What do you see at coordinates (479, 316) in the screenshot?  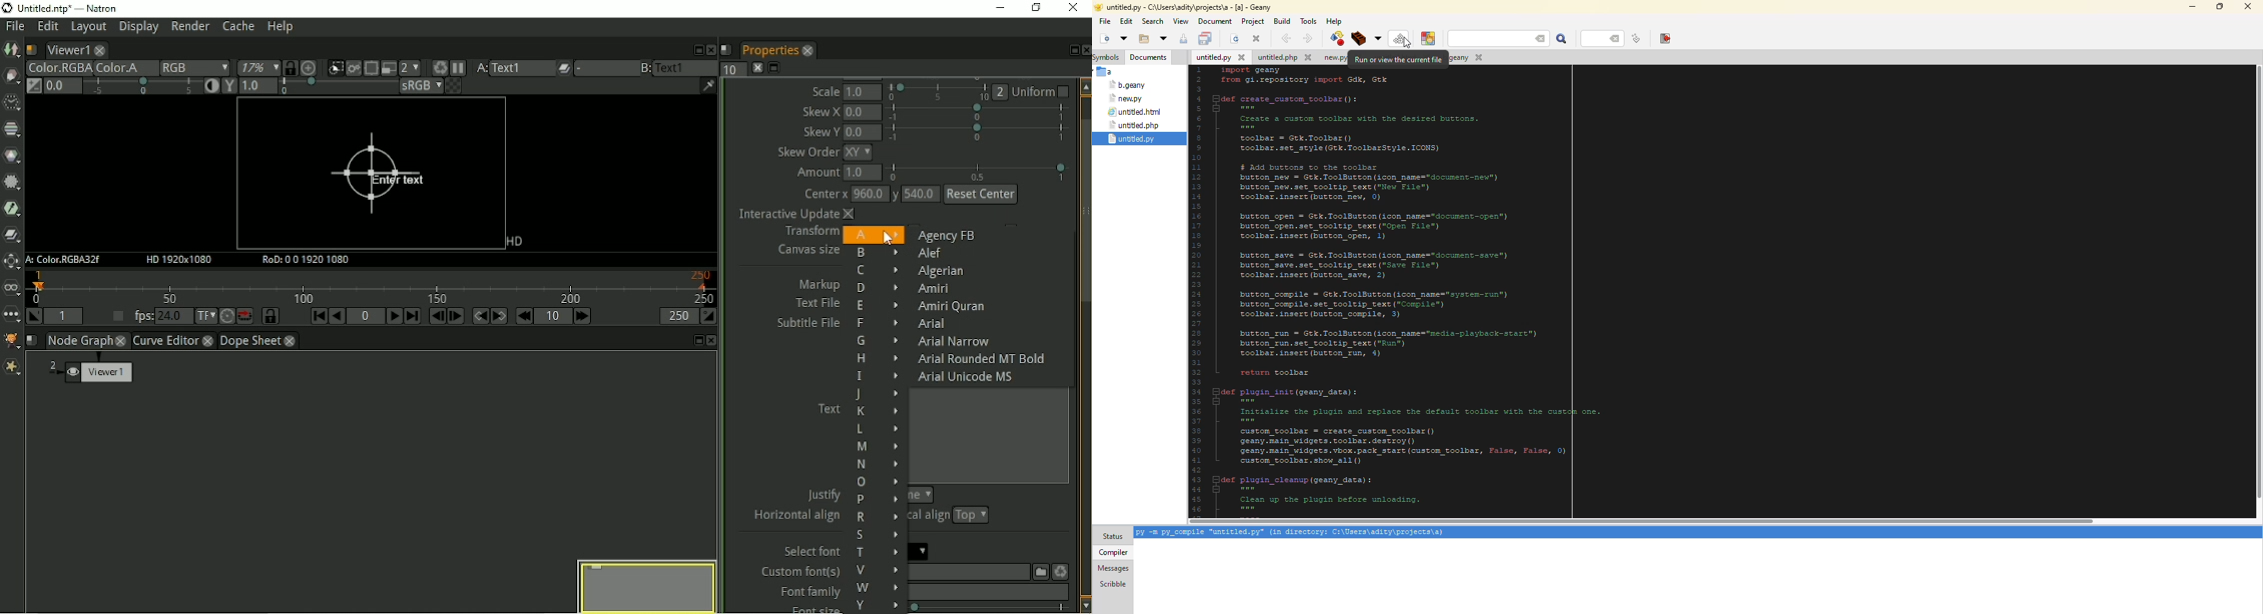 I see `Previous keyframe` at bounding box center [479, 316].